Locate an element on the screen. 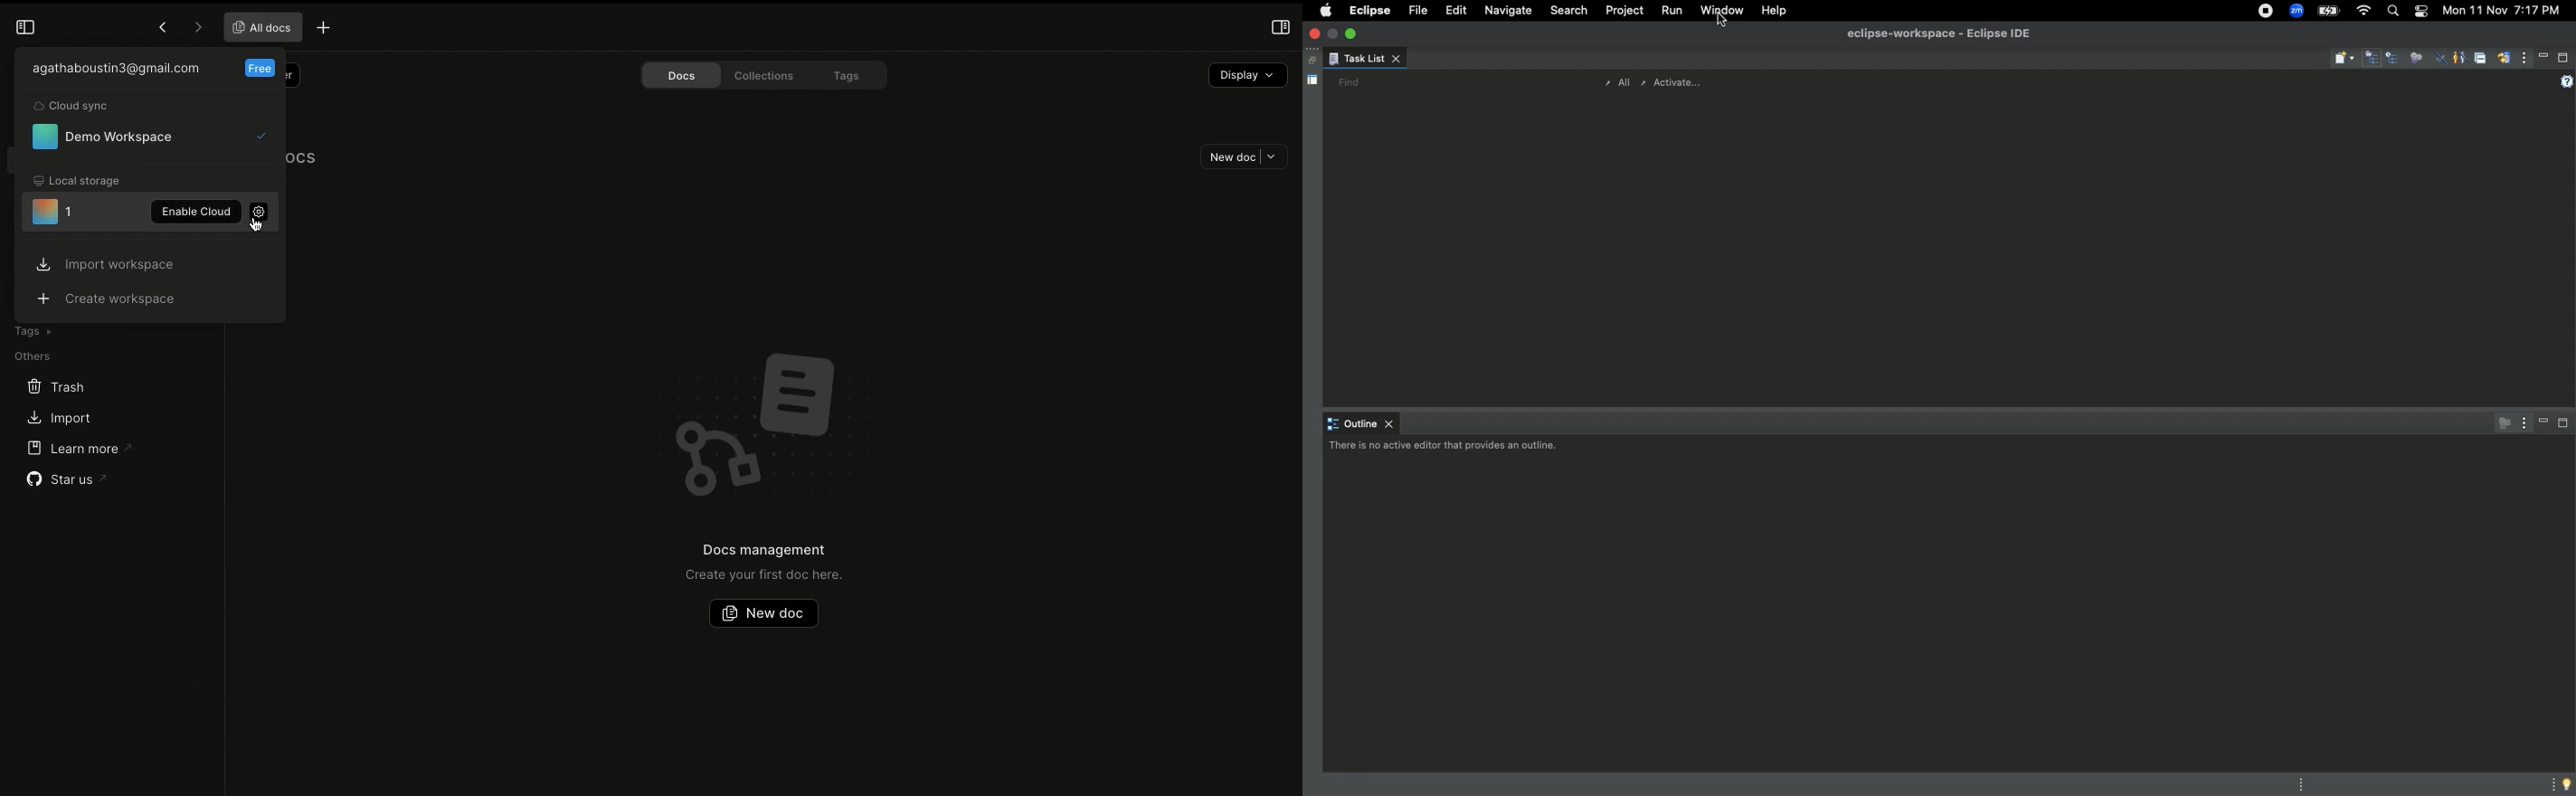 This screenshot has width=2576, height=812. Docs management is located at coordinates (762, 550).